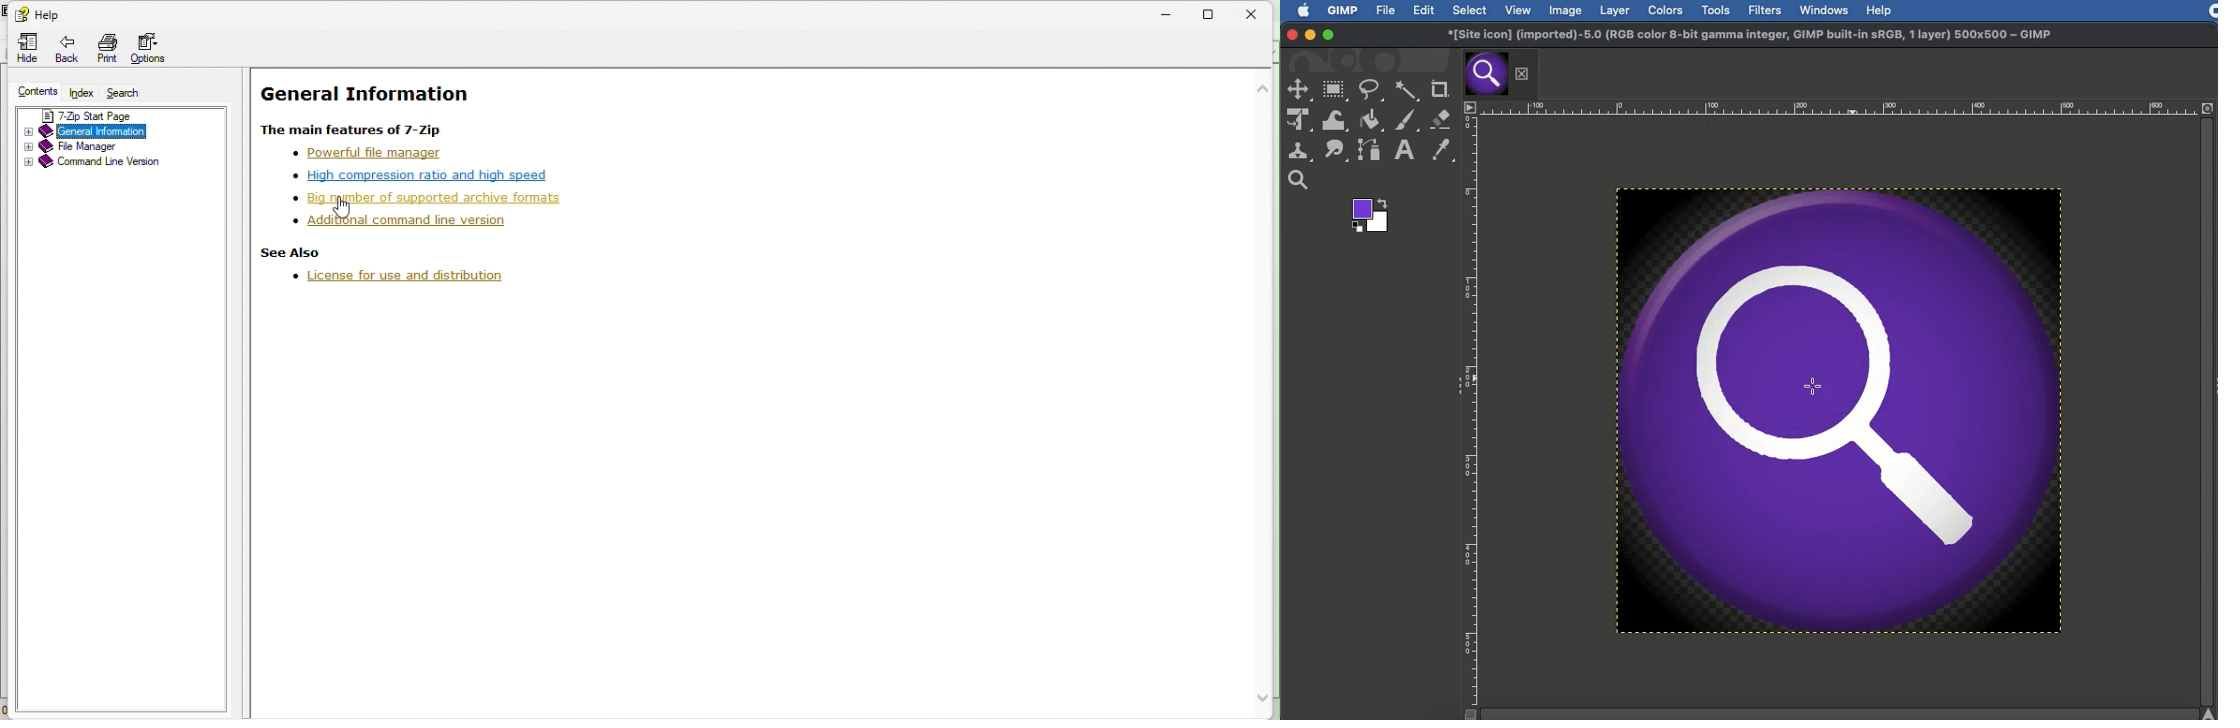  Describe the element at coordinates (343, 207) in the screenshot. I see `cursor` at that location.